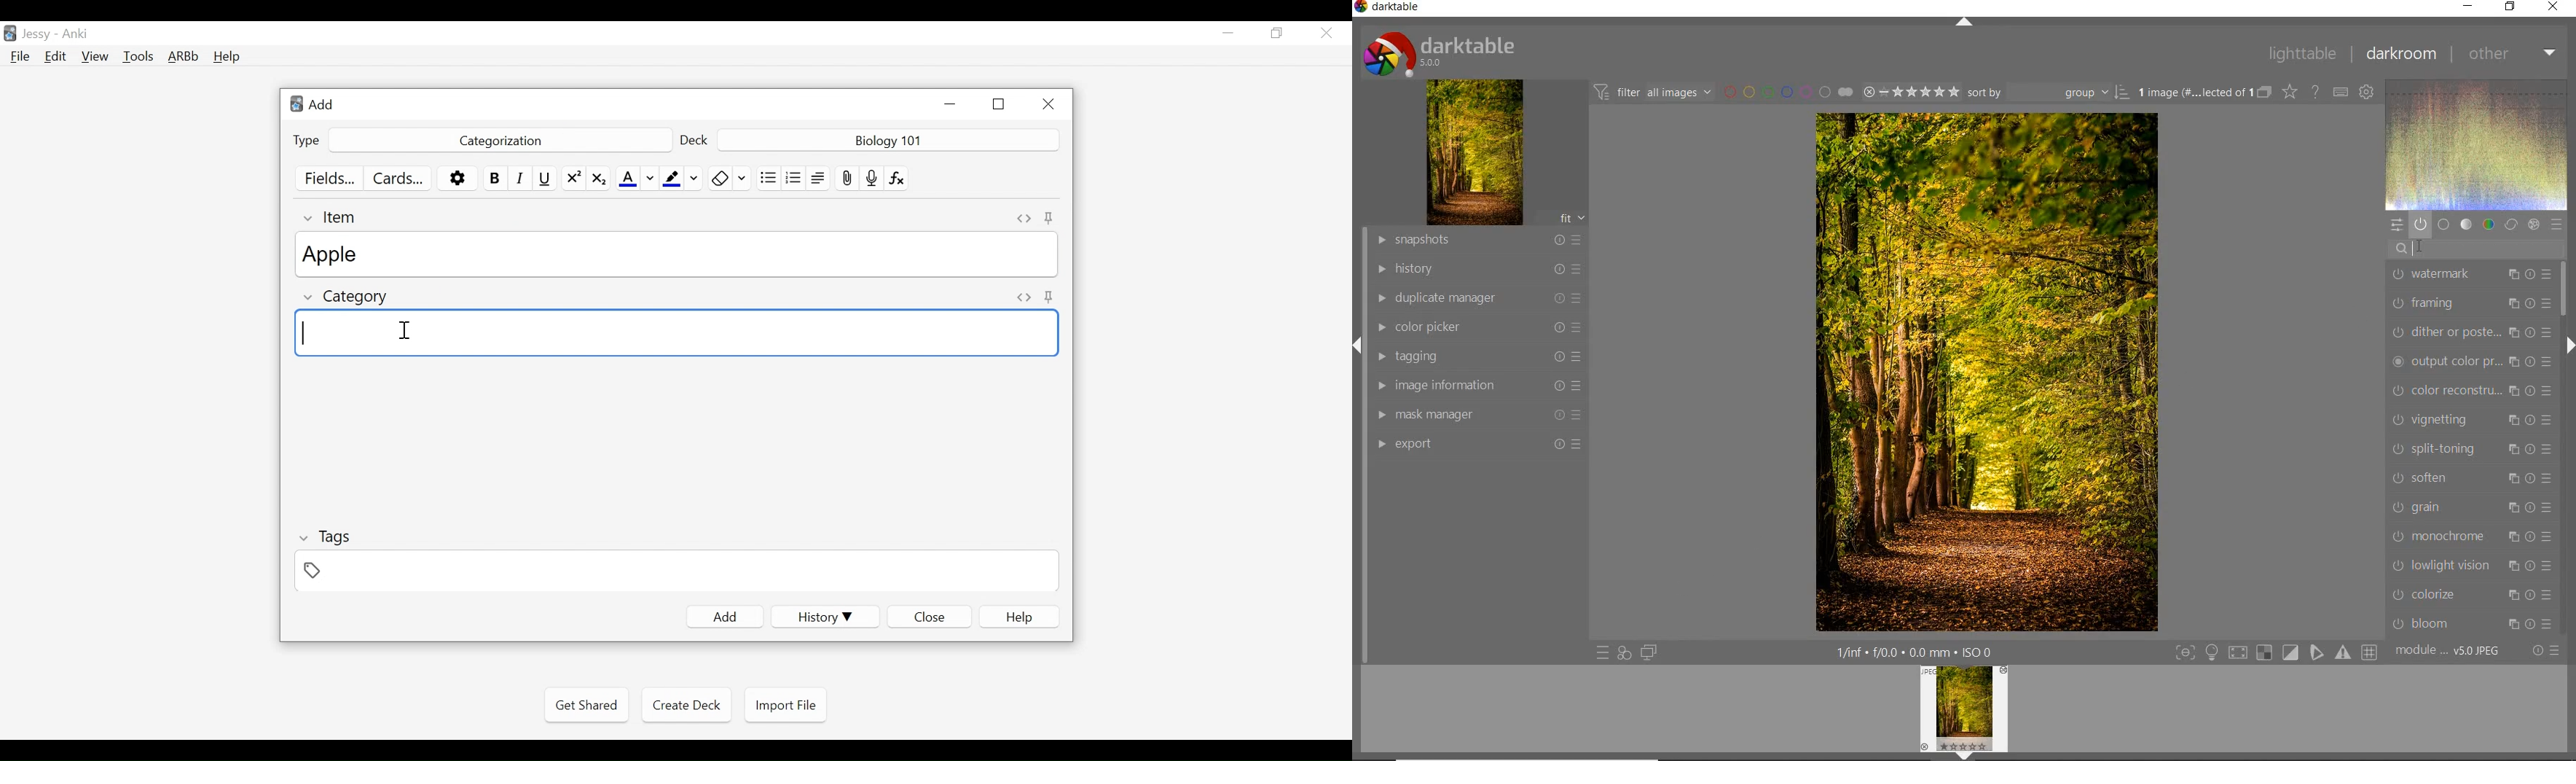 This screenshot has width=2576, height=784. What do you see at coordinates (332, 217) in the screenshot?
I see `Item` at bounding box center [332, 217].